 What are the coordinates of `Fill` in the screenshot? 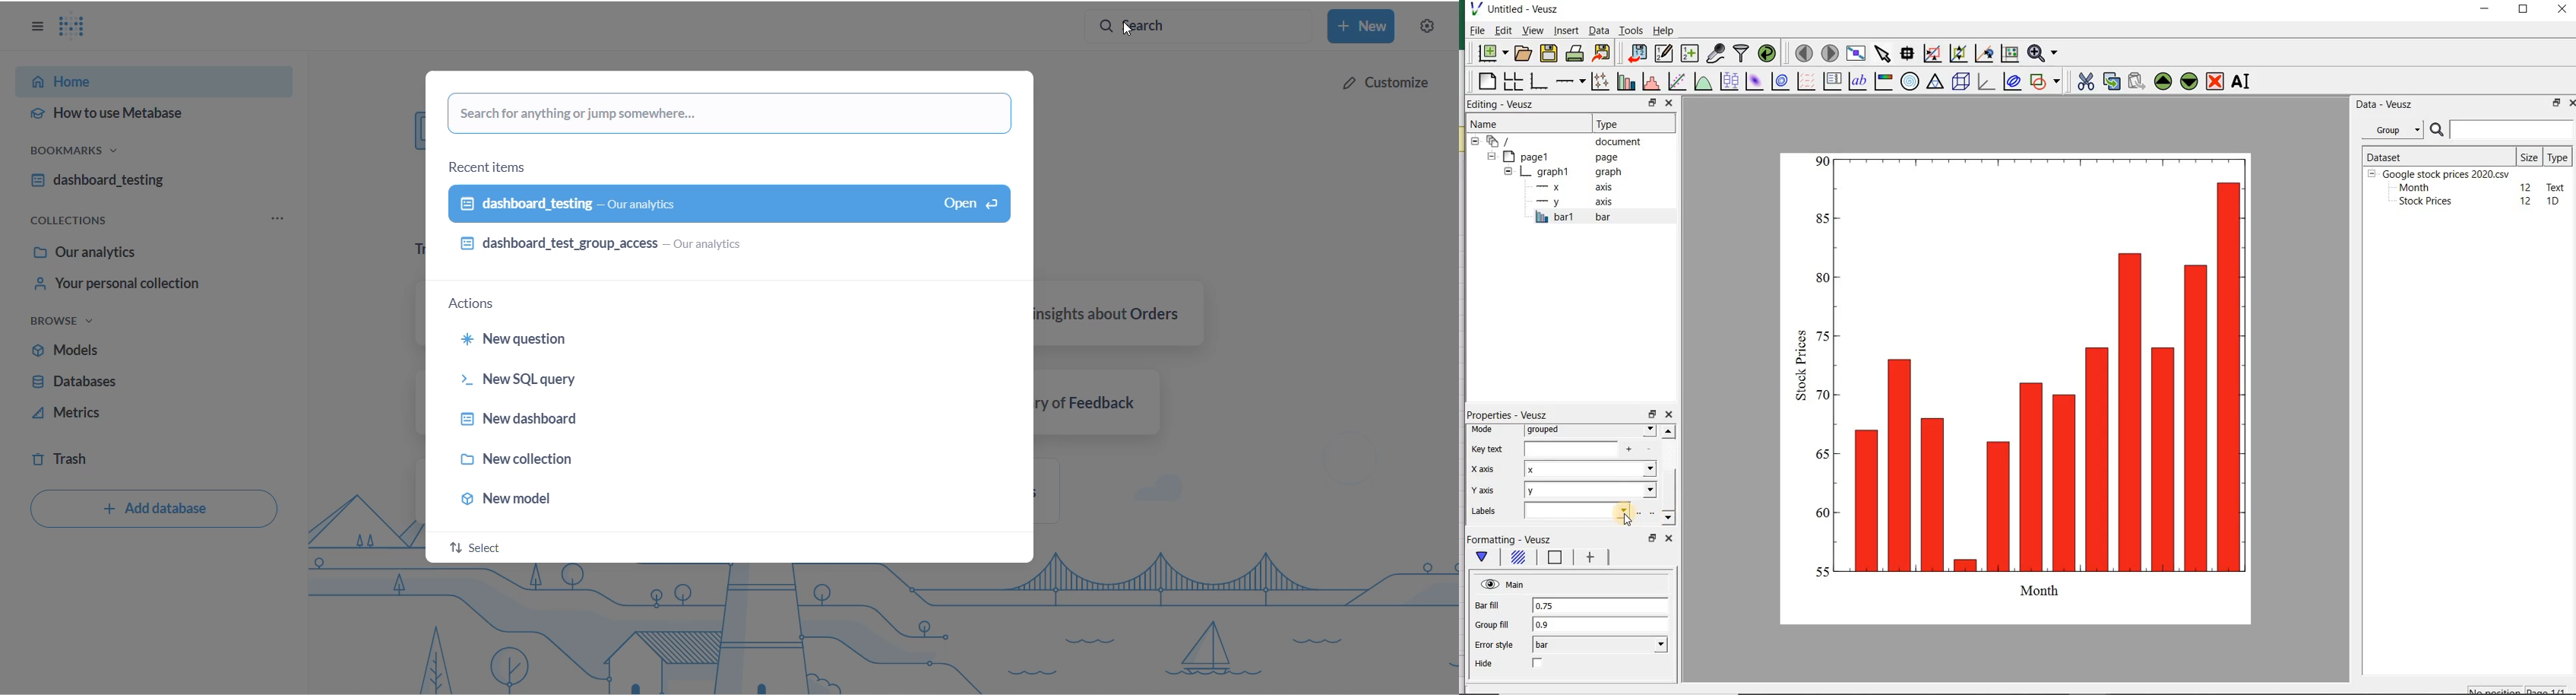 It's located at (1520, 558).